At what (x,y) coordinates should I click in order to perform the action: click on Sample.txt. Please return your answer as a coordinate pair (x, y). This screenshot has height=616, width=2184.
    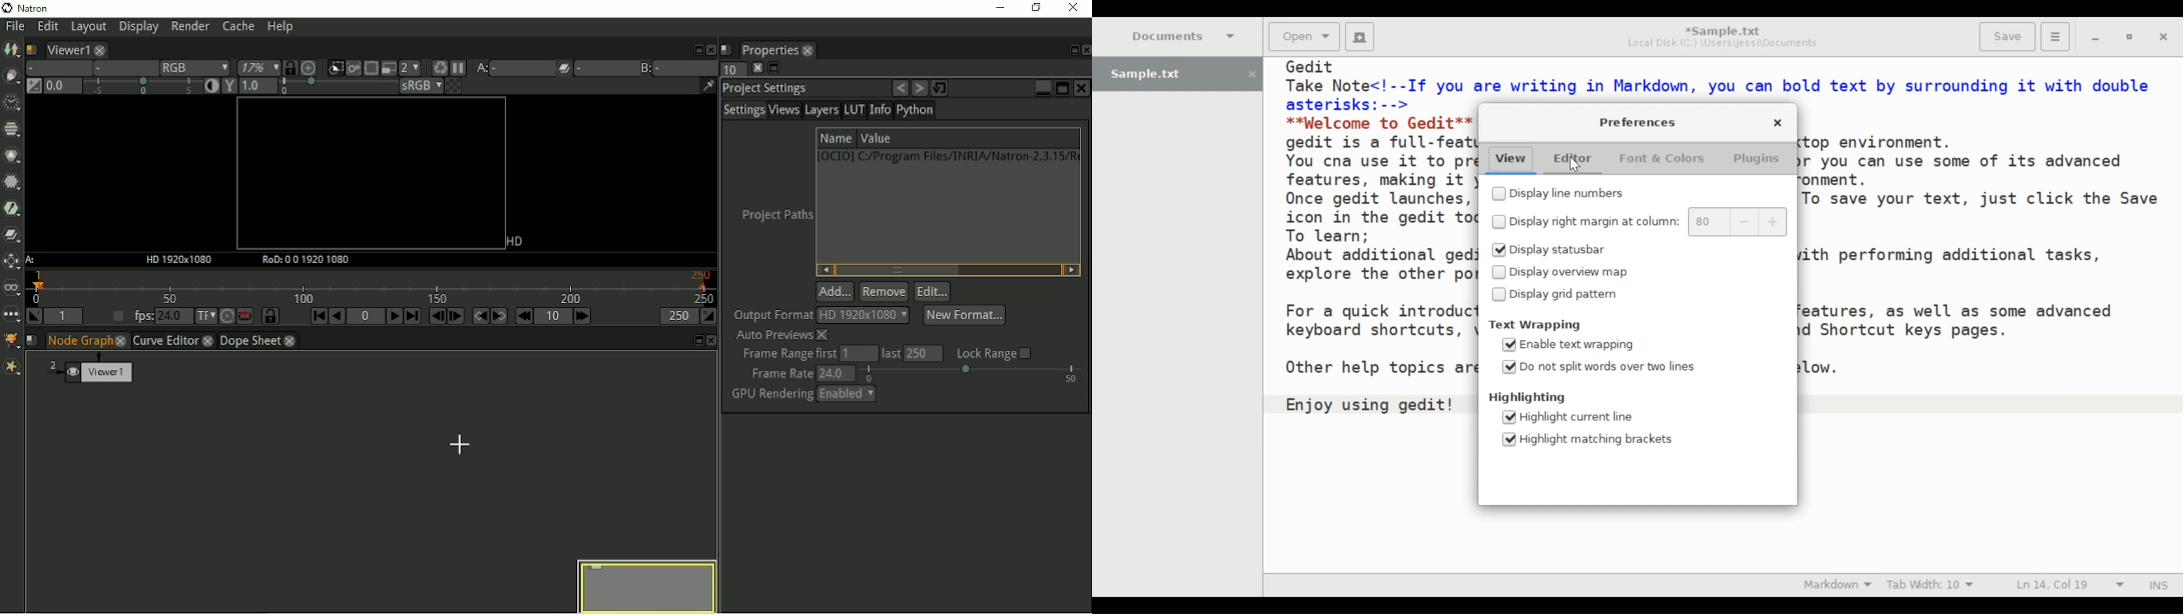
    Looking at the image, I should click on (1177, 74).